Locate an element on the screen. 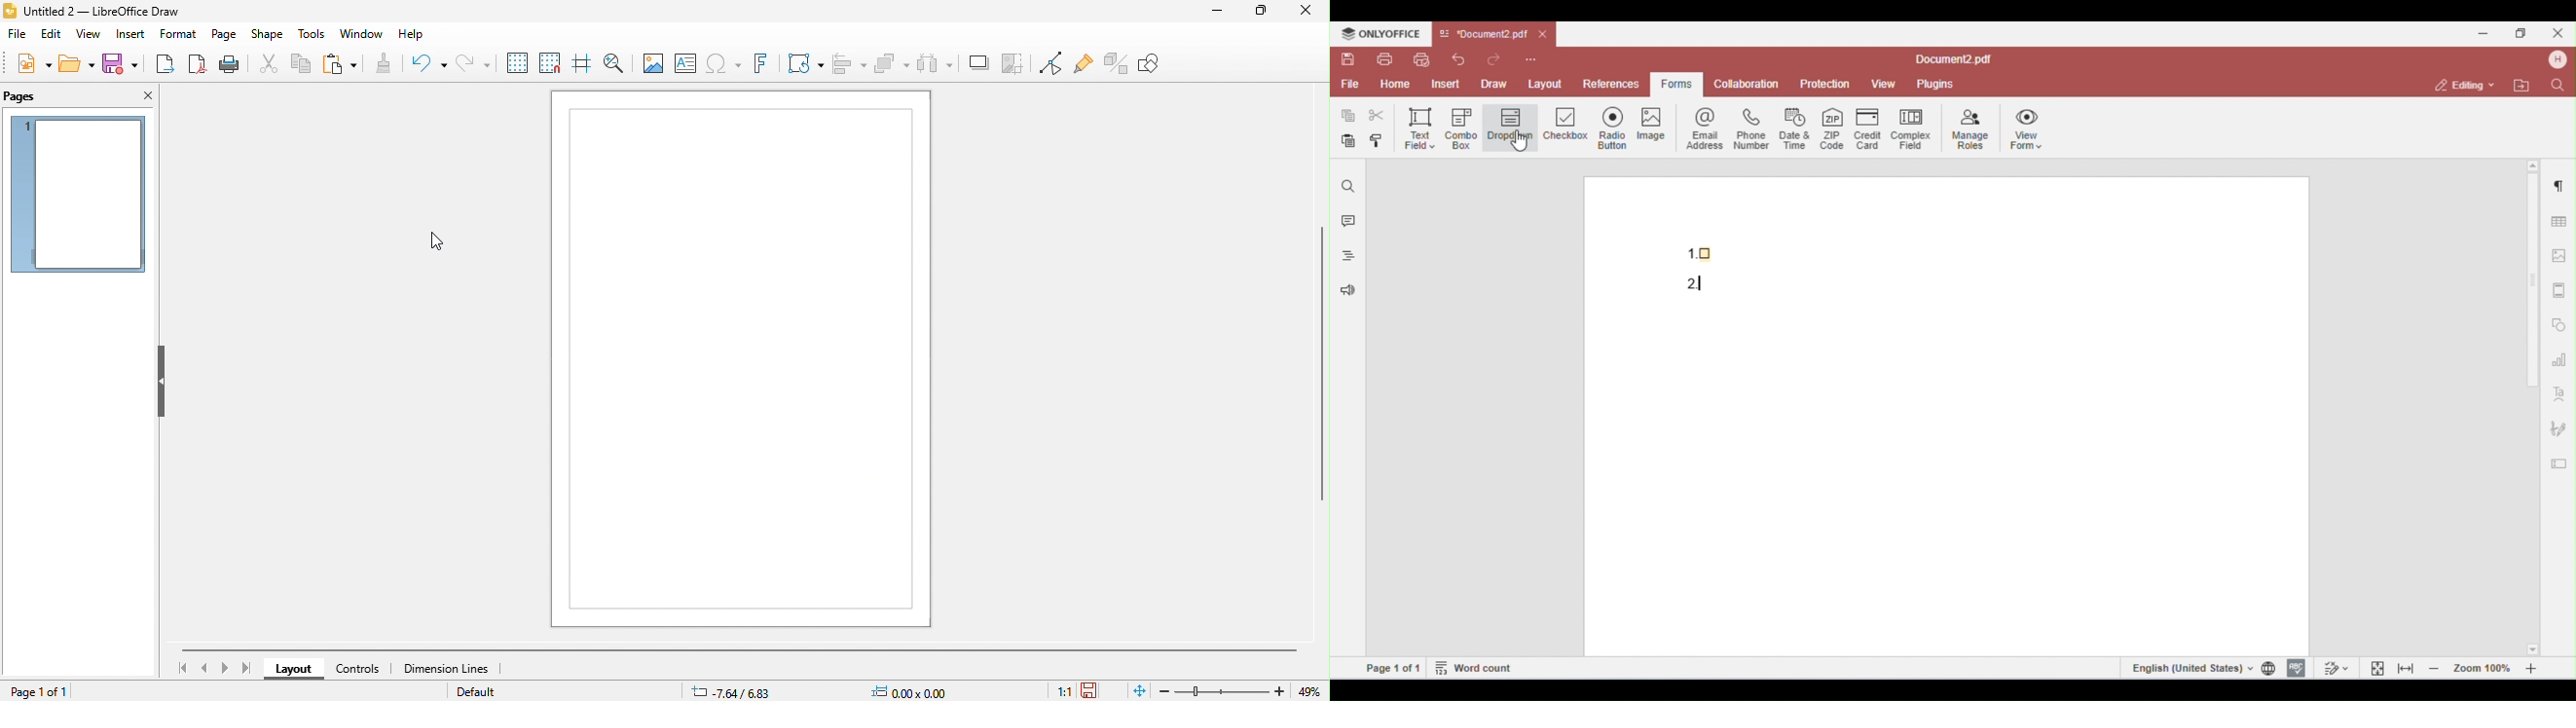  file is located at coordinates (17, 34).